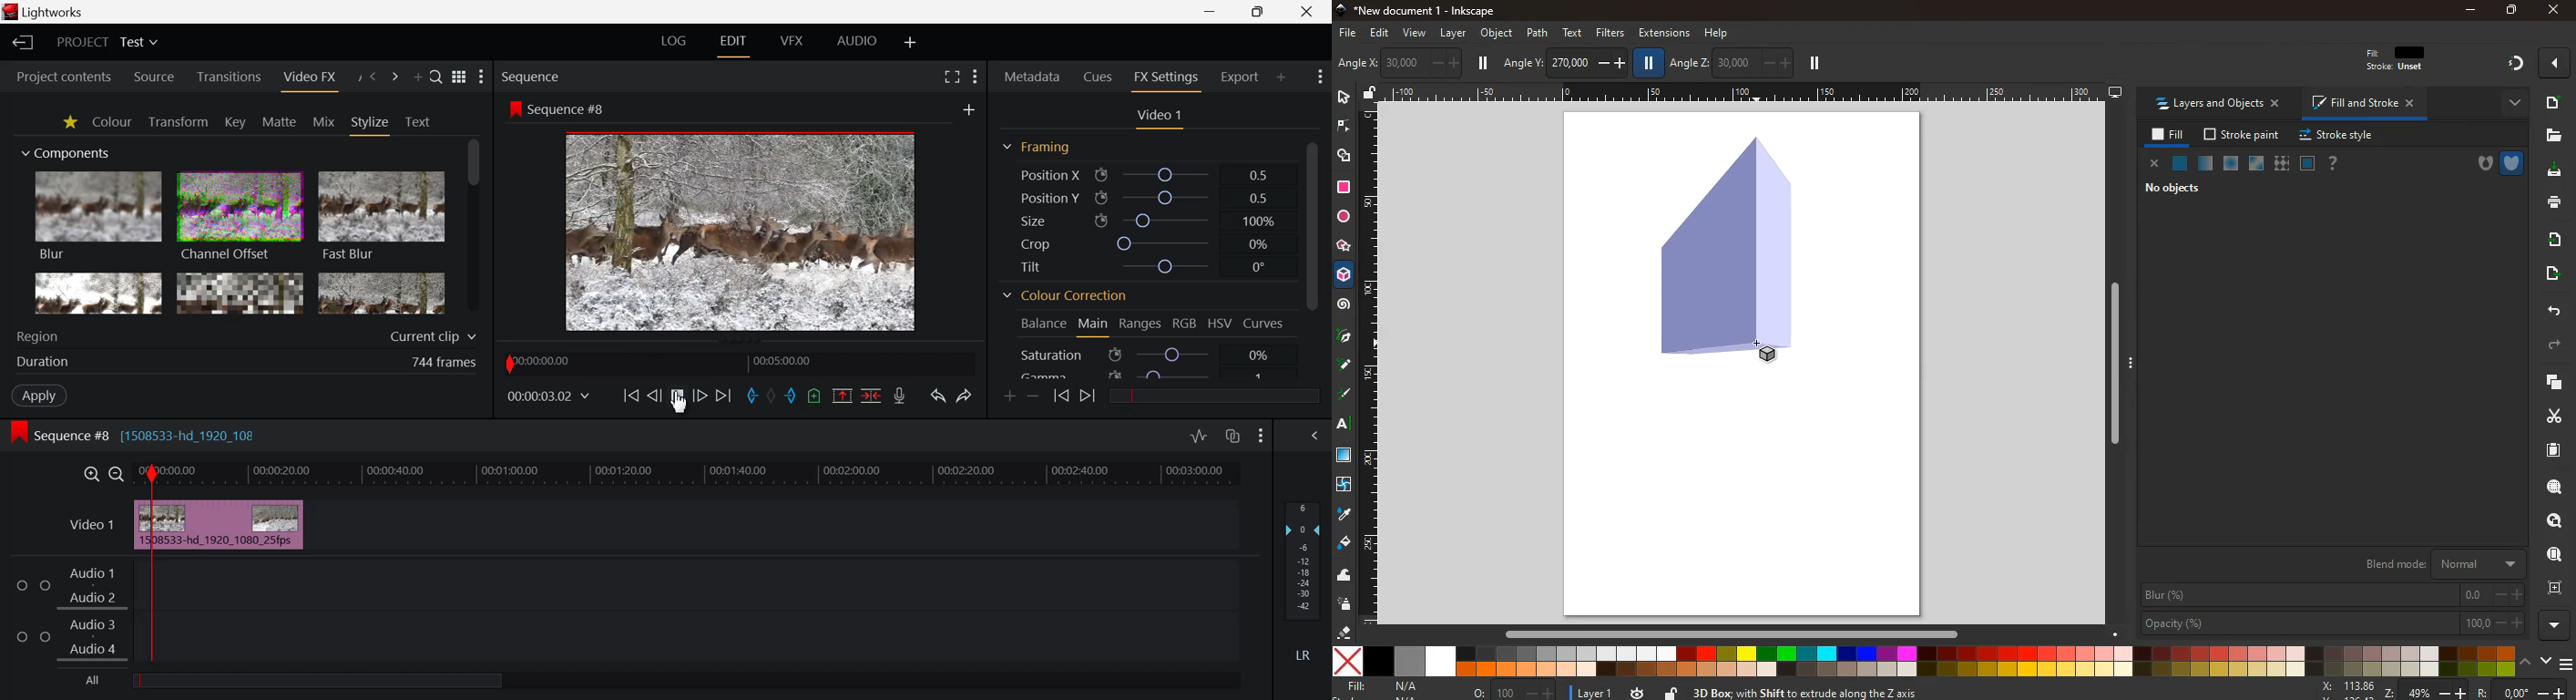 Image resolution: width=2576 pixels, height=700 pixels. I want to click on , so click(2486, 691).